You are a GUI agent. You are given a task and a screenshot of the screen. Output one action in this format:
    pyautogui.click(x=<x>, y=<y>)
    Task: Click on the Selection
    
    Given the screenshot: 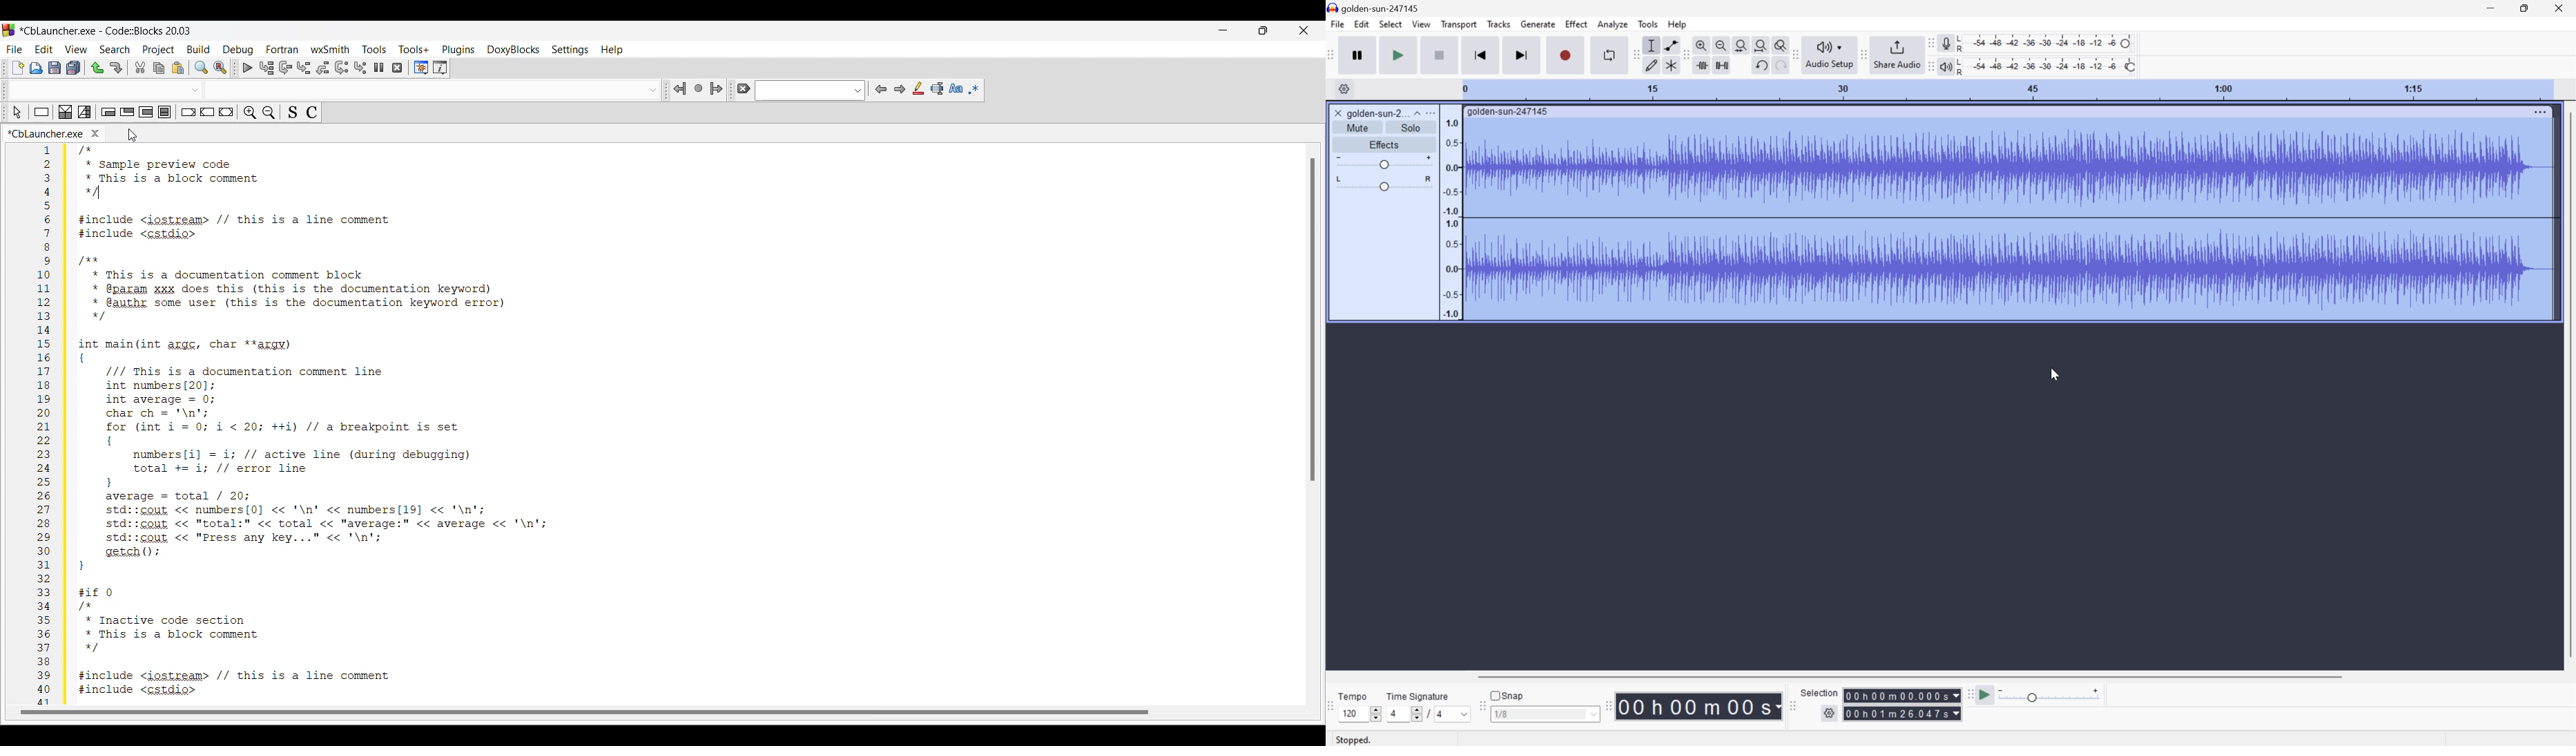 What is the action you would take?
    pyautogui.click(x=84, y=111)
    